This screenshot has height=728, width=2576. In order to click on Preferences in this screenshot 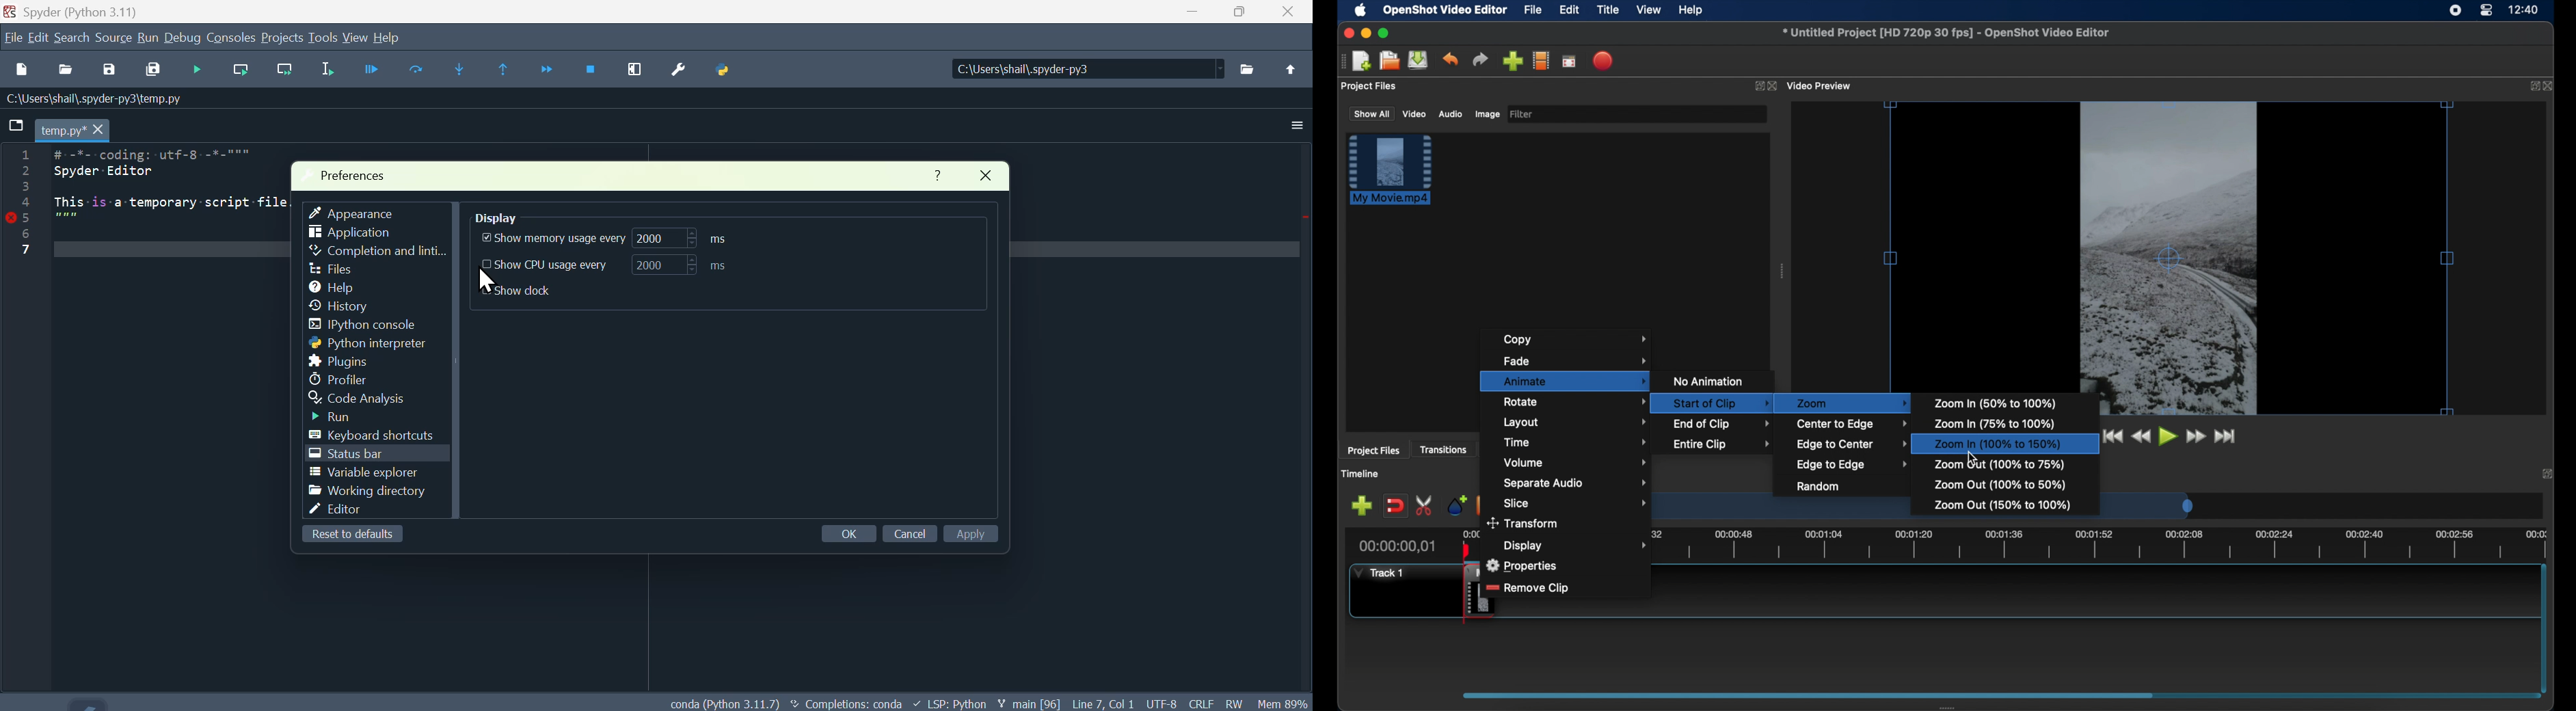, I will do `click(358, 175)`.